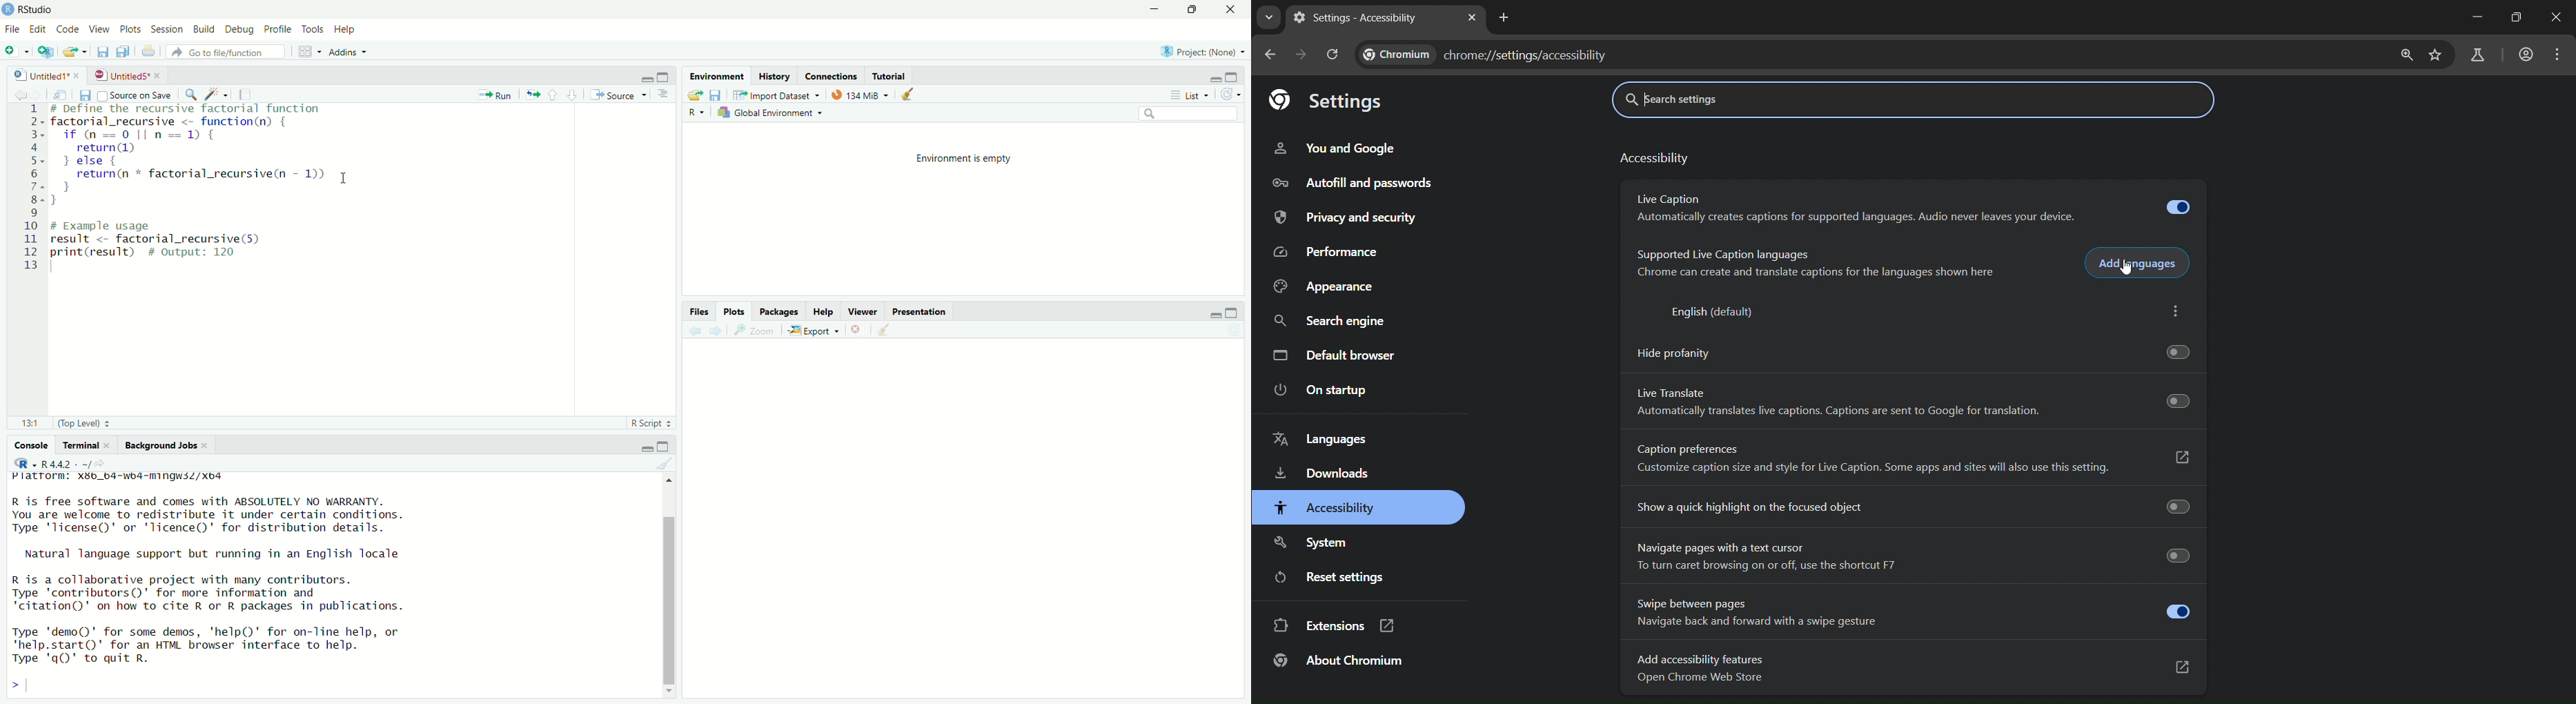 The image size is (2576, 728). What do you see at coordinates (276, 29) in the screenshot?
I see `Profile` at bounding box center [276, 29].